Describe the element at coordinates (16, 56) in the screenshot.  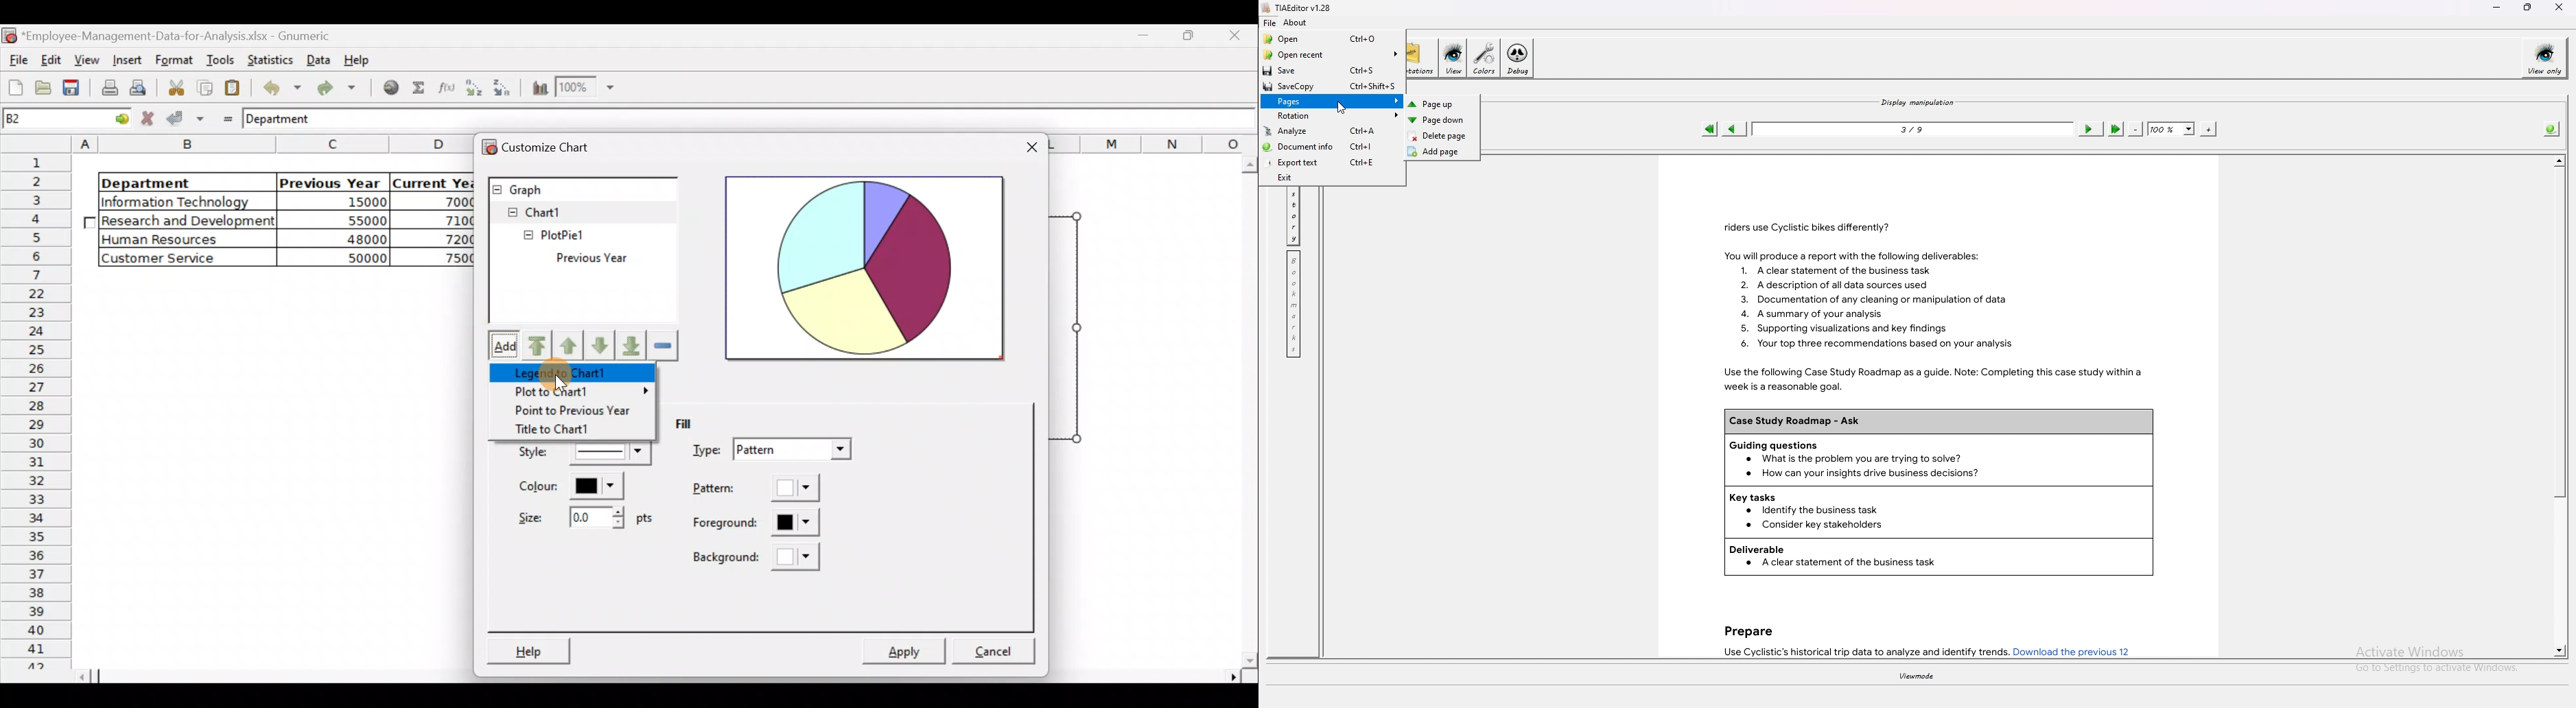
I see `File` at that location.